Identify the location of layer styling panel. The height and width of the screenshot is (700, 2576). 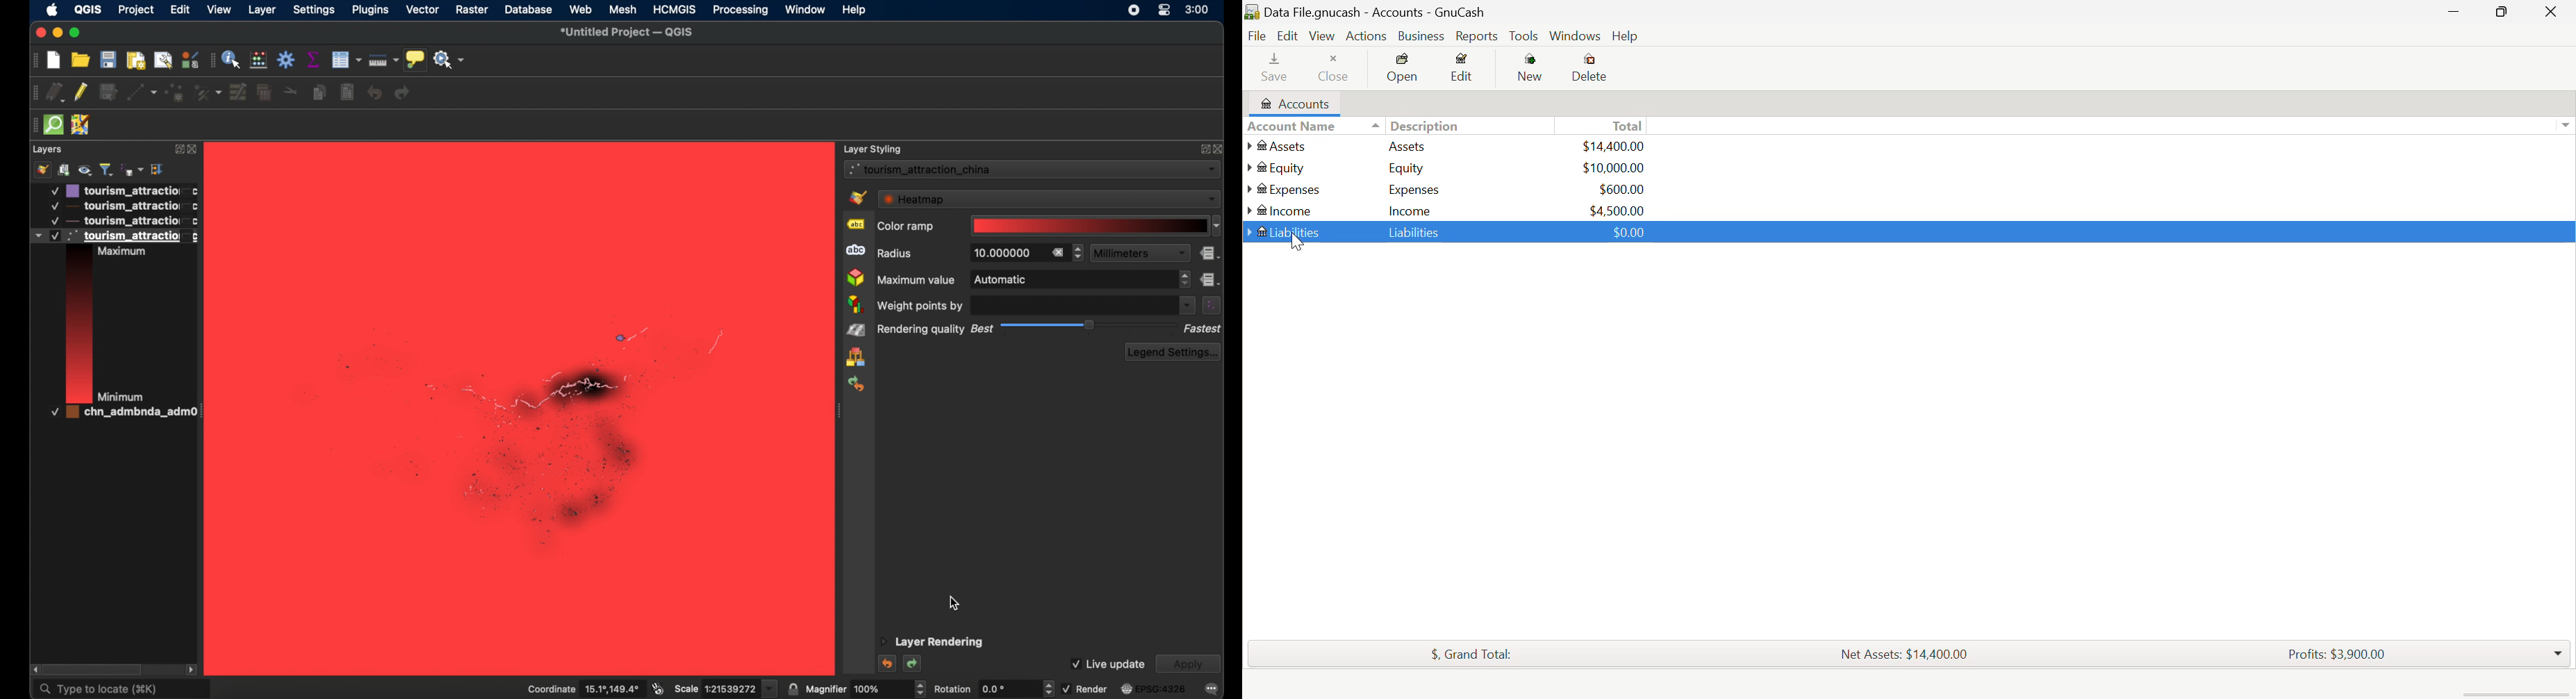
(873, 148).